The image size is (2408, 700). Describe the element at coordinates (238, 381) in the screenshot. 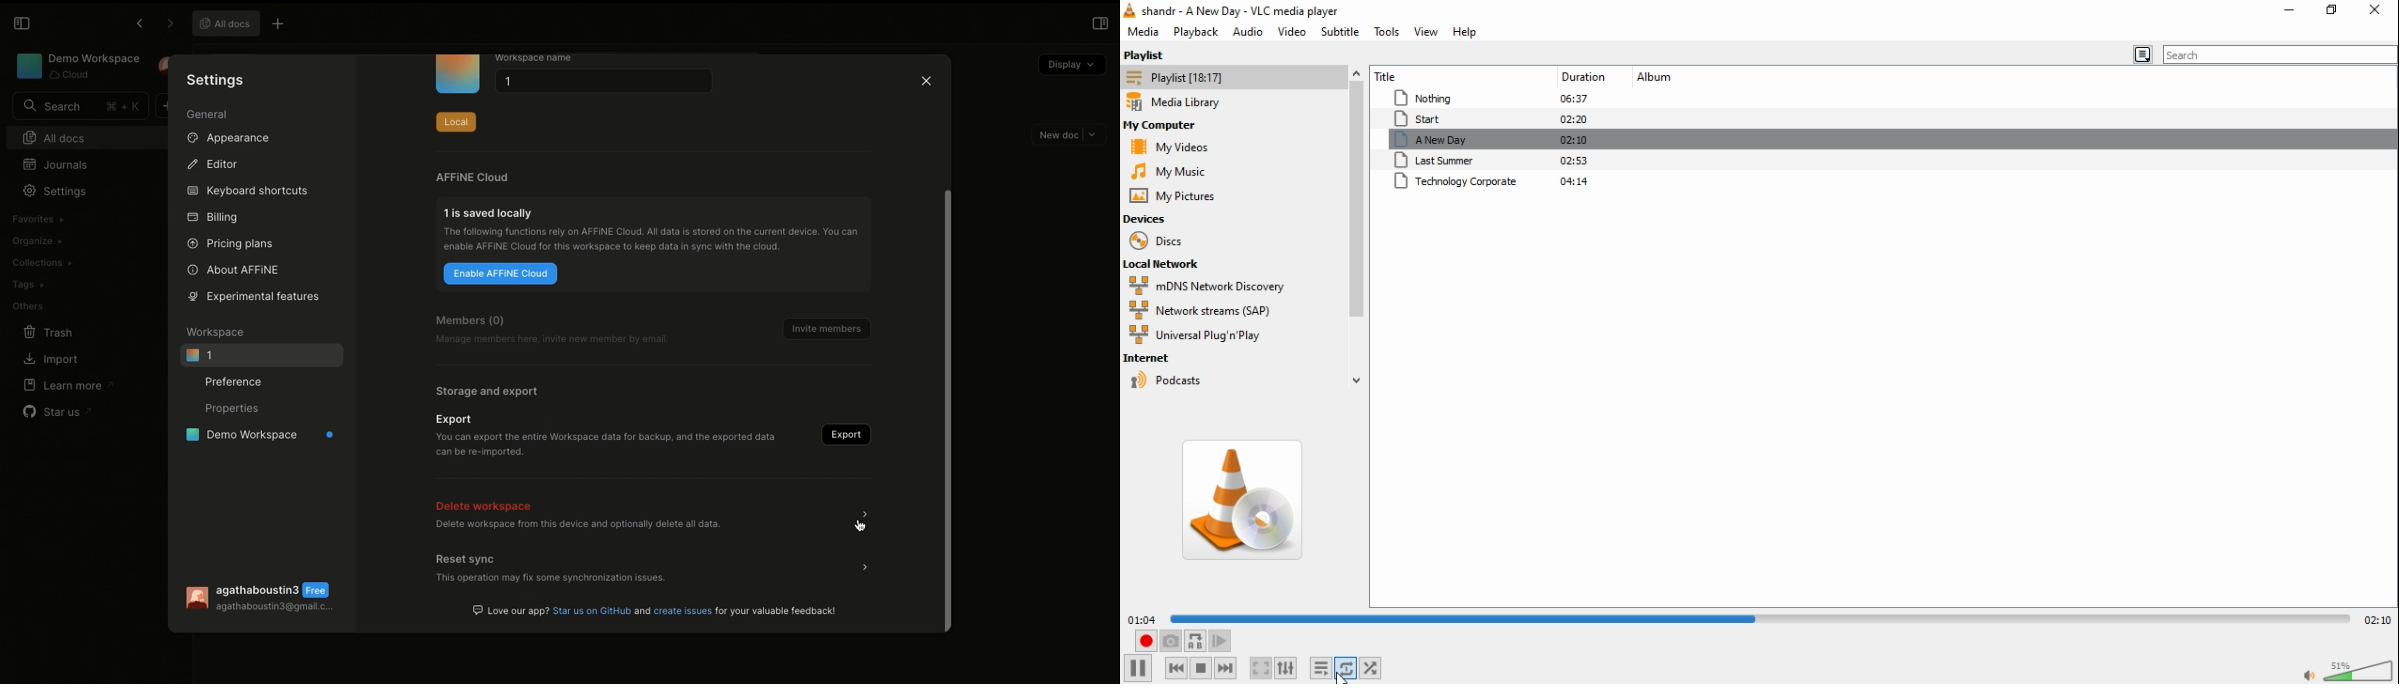

I see `Preference` at that location.